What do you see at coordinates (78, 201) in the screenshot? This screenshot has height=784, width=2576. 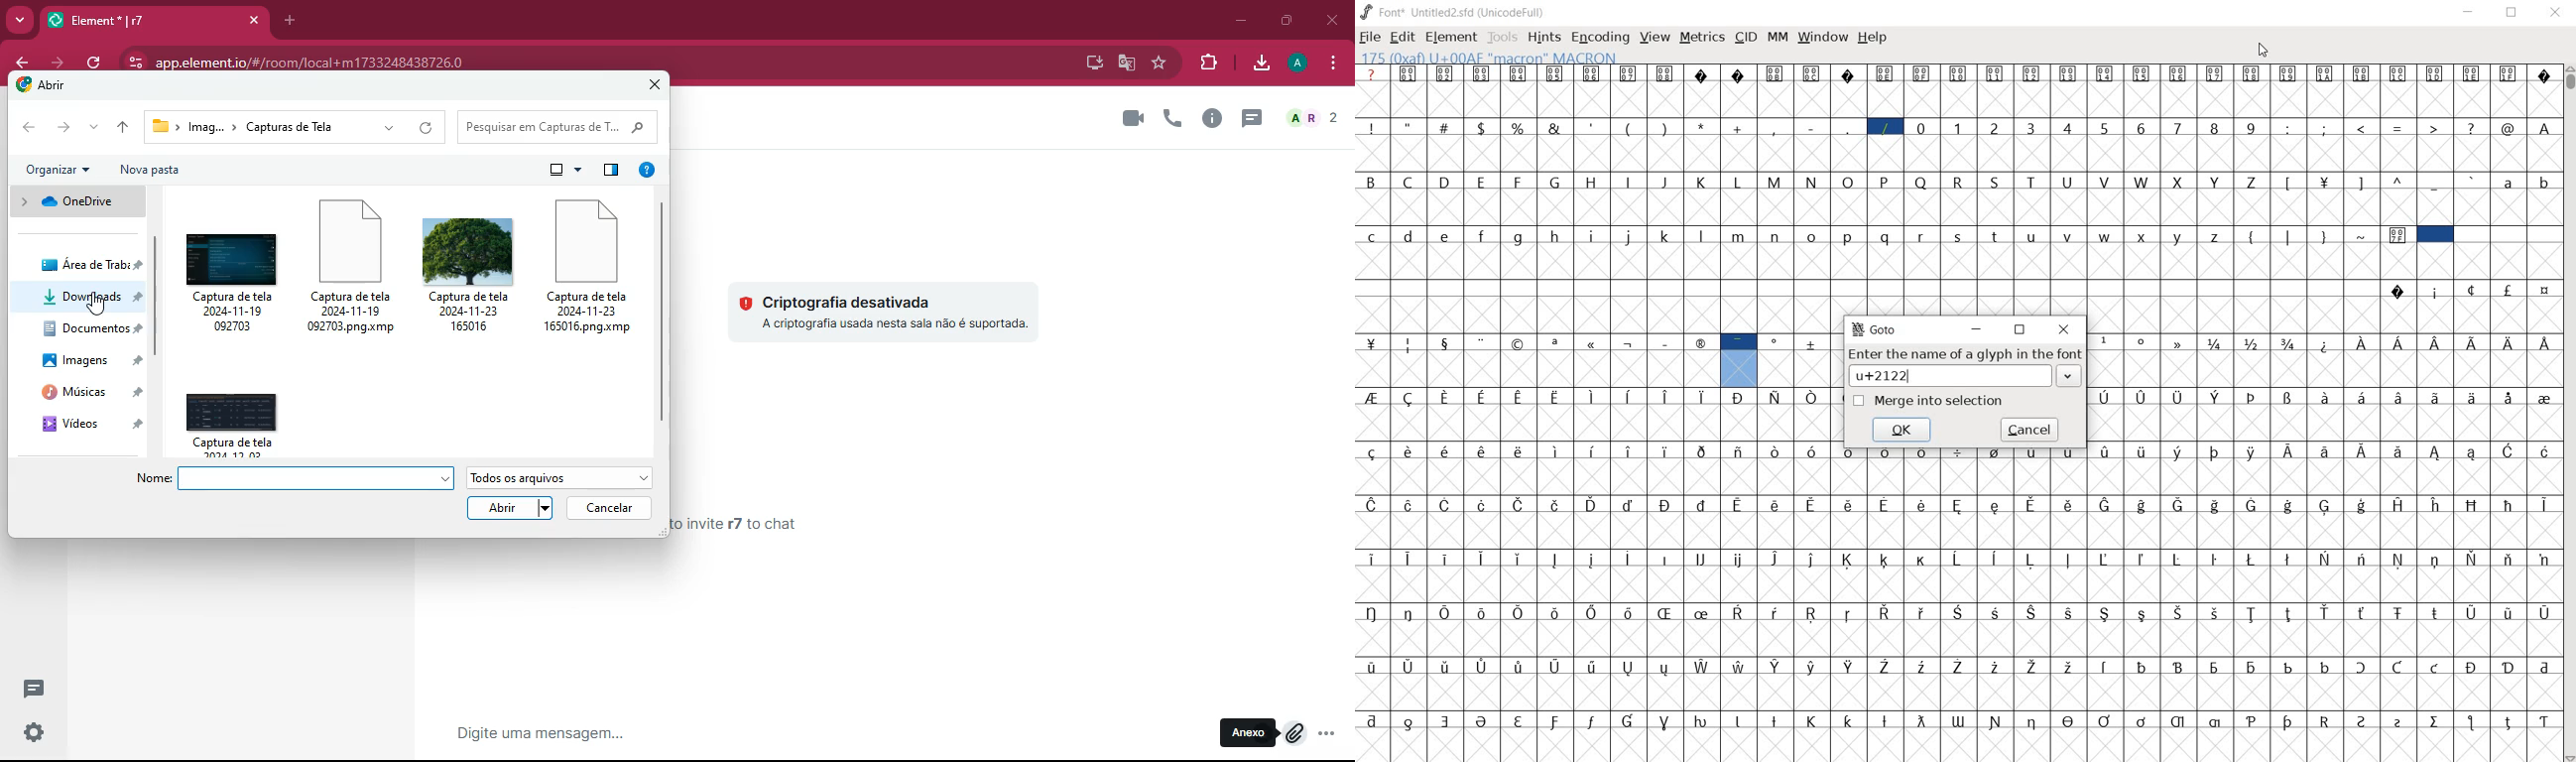 I see `onedrive` at bounding box center [78, 201].